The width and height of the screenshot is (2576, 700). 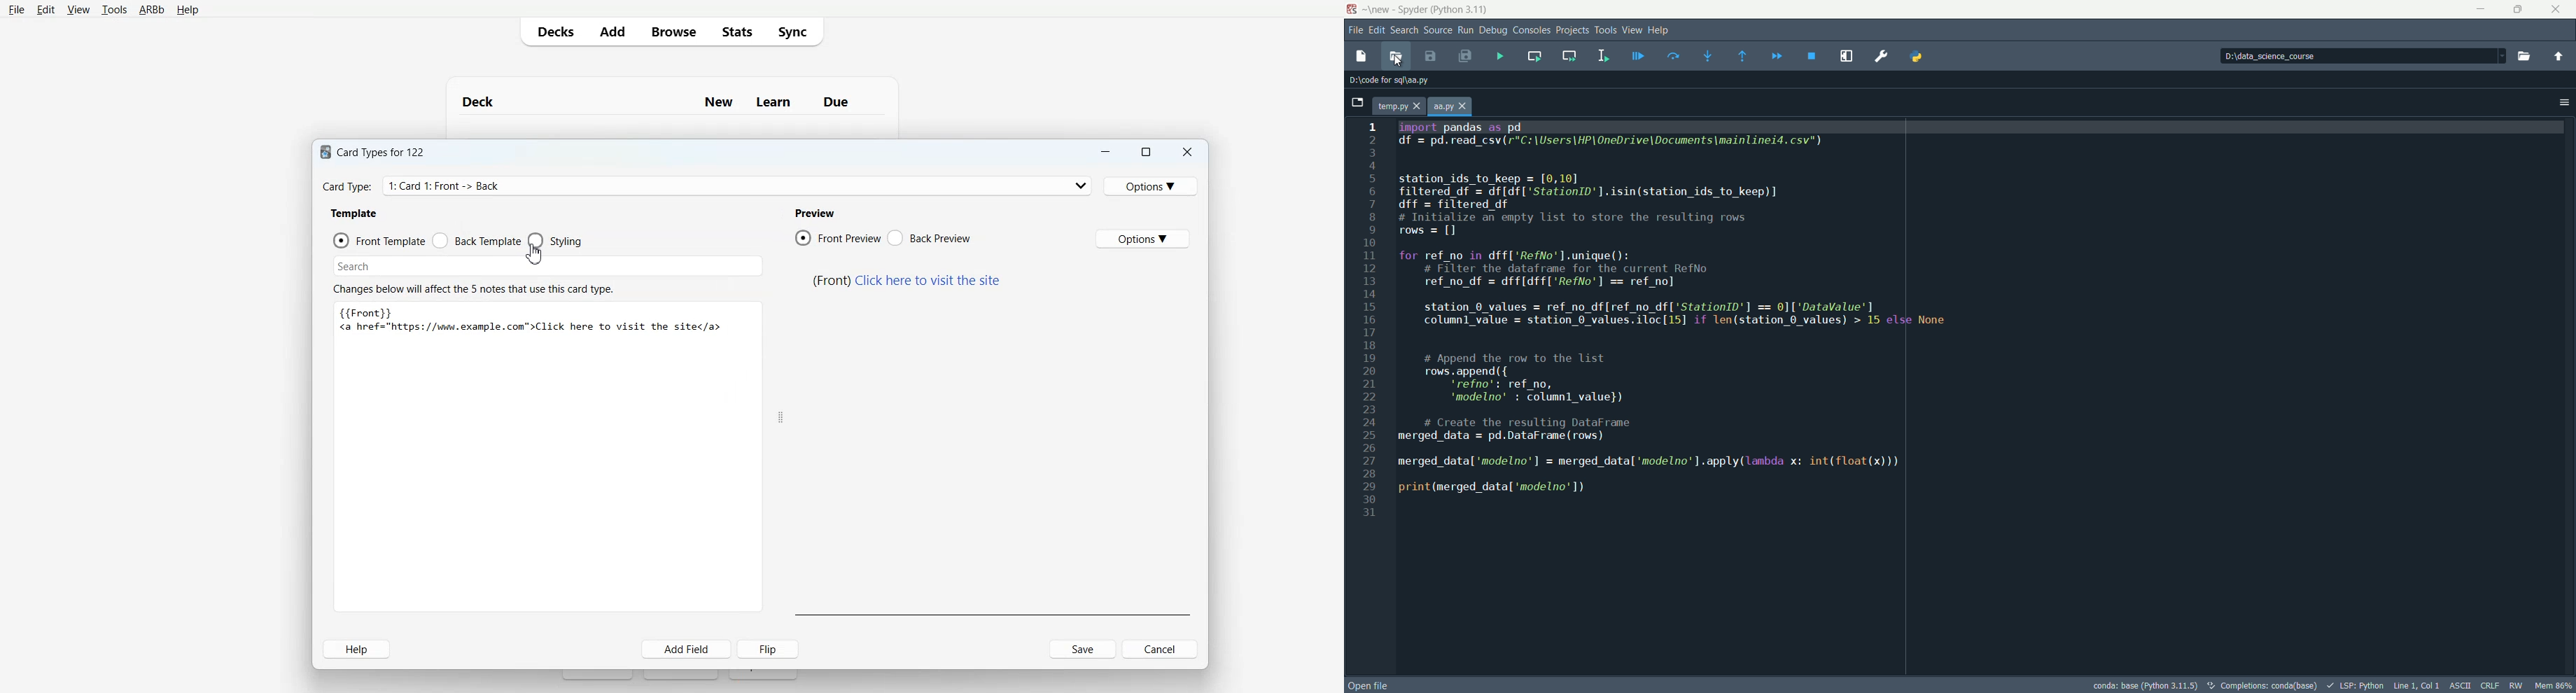 What do you see at coordinates (1135, 649) in the screenshot?
I see `Cancel` at bounding box center [1135, 649].